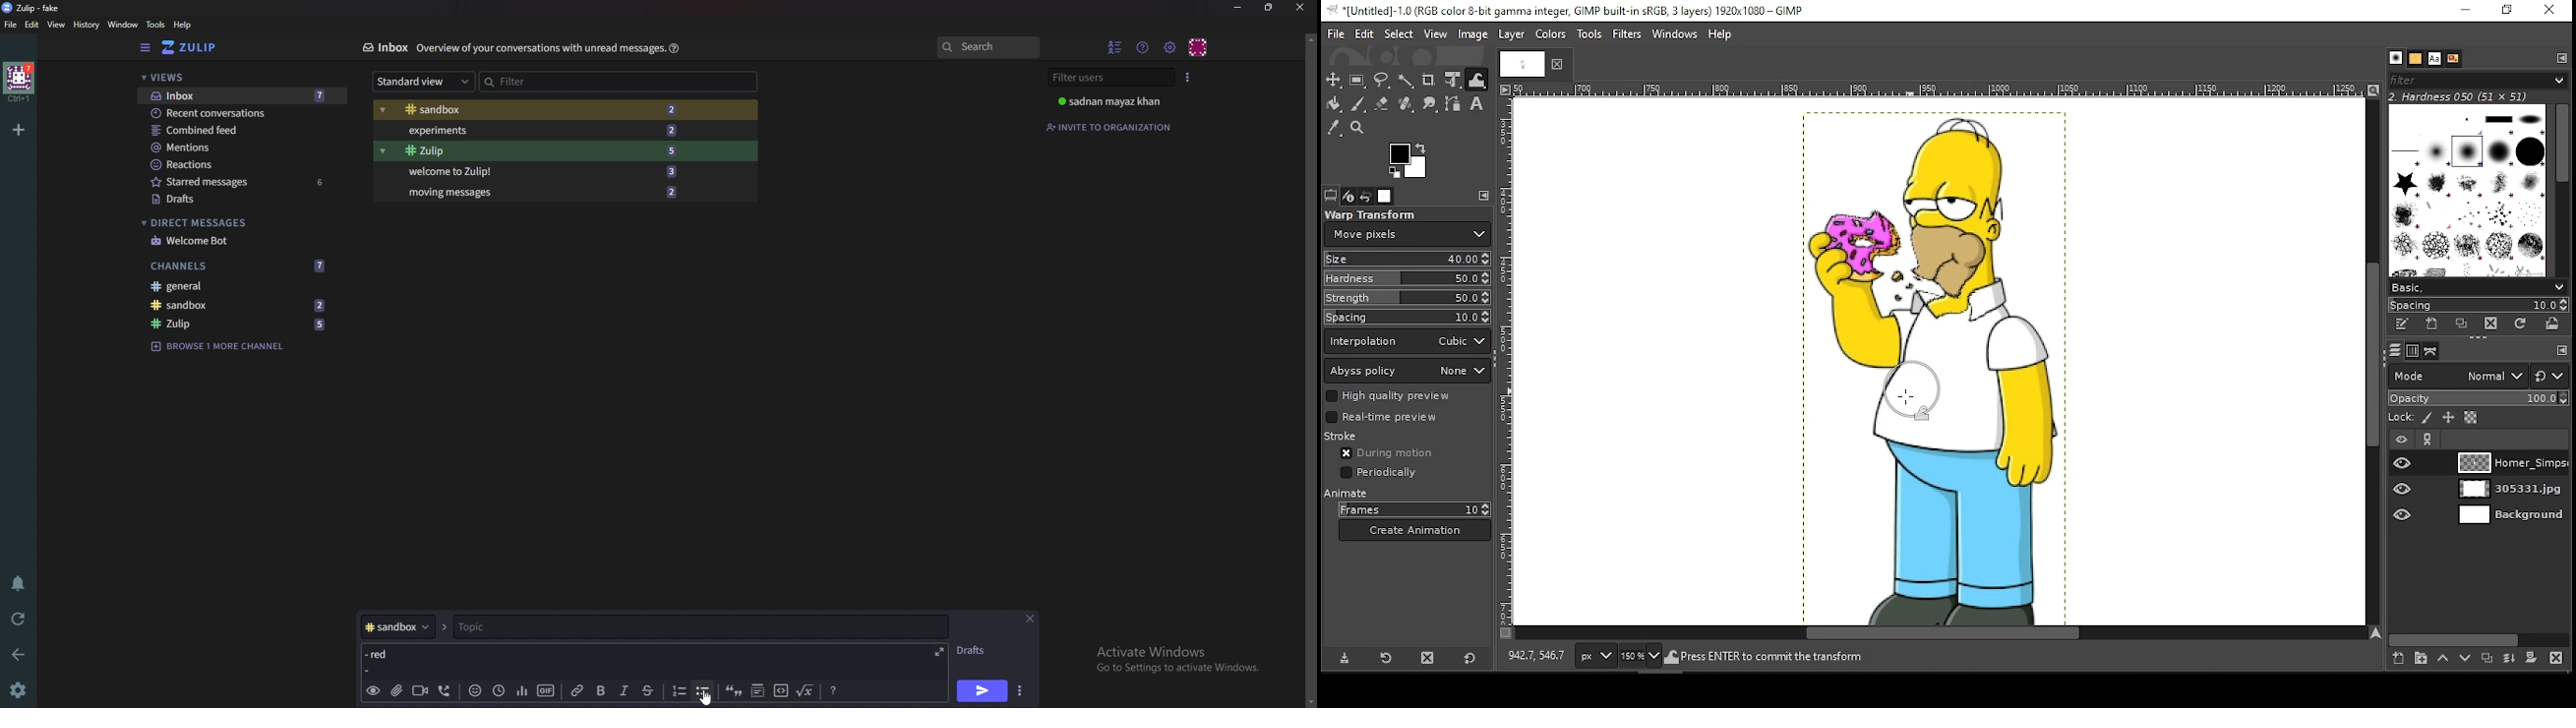 The width and height of the screenshot is (2576, 728). Describe the element at coordinates (243, 113) in the screenshot. I see `Recent conversations` at that location.